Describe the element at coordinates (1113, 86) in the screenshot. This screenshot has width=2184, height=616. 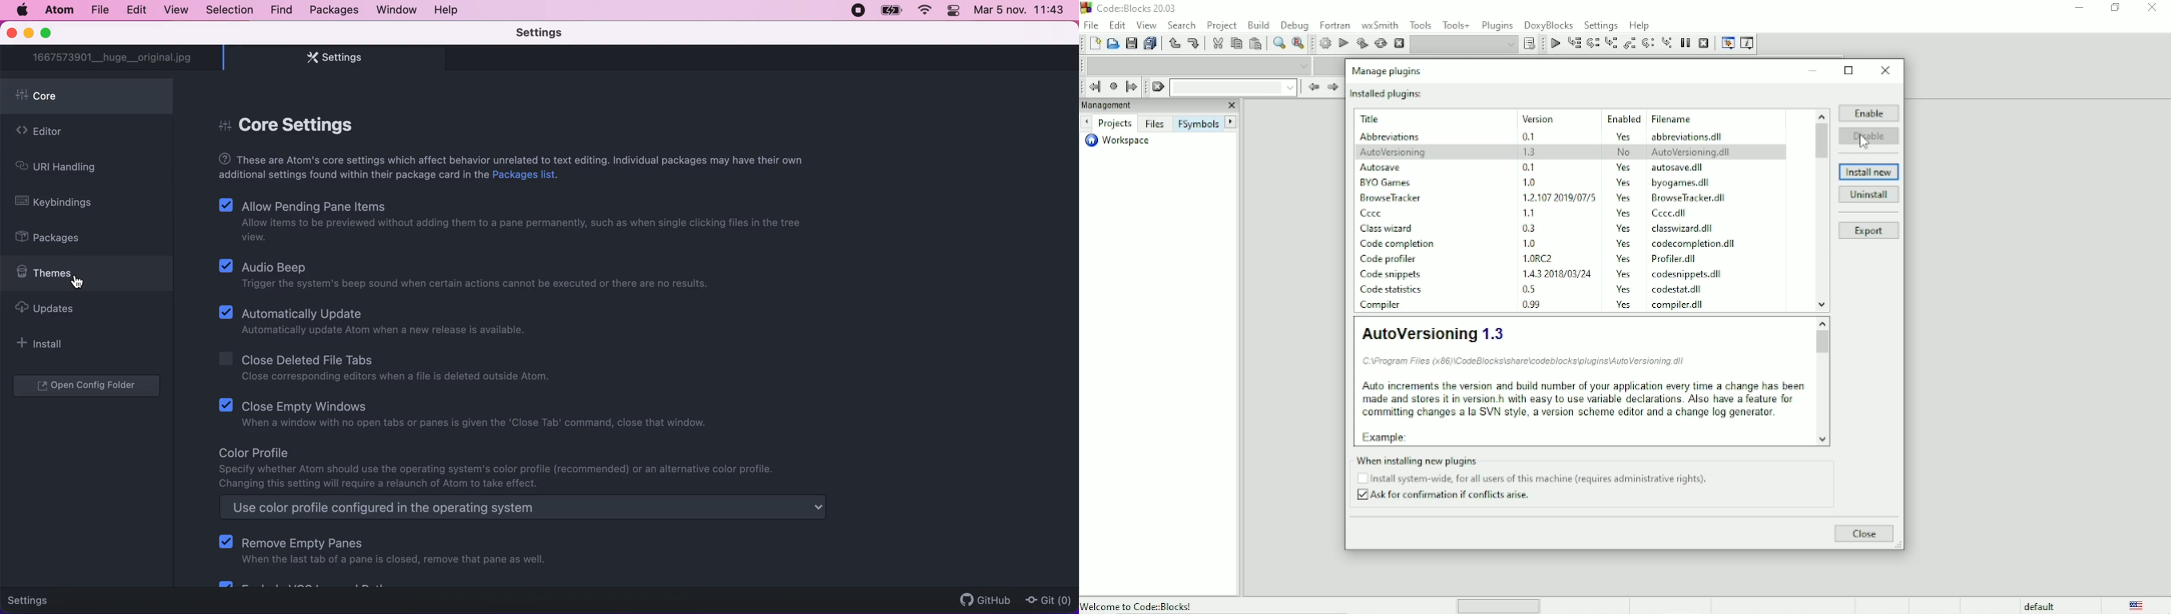
I see `Last jump` at that location.